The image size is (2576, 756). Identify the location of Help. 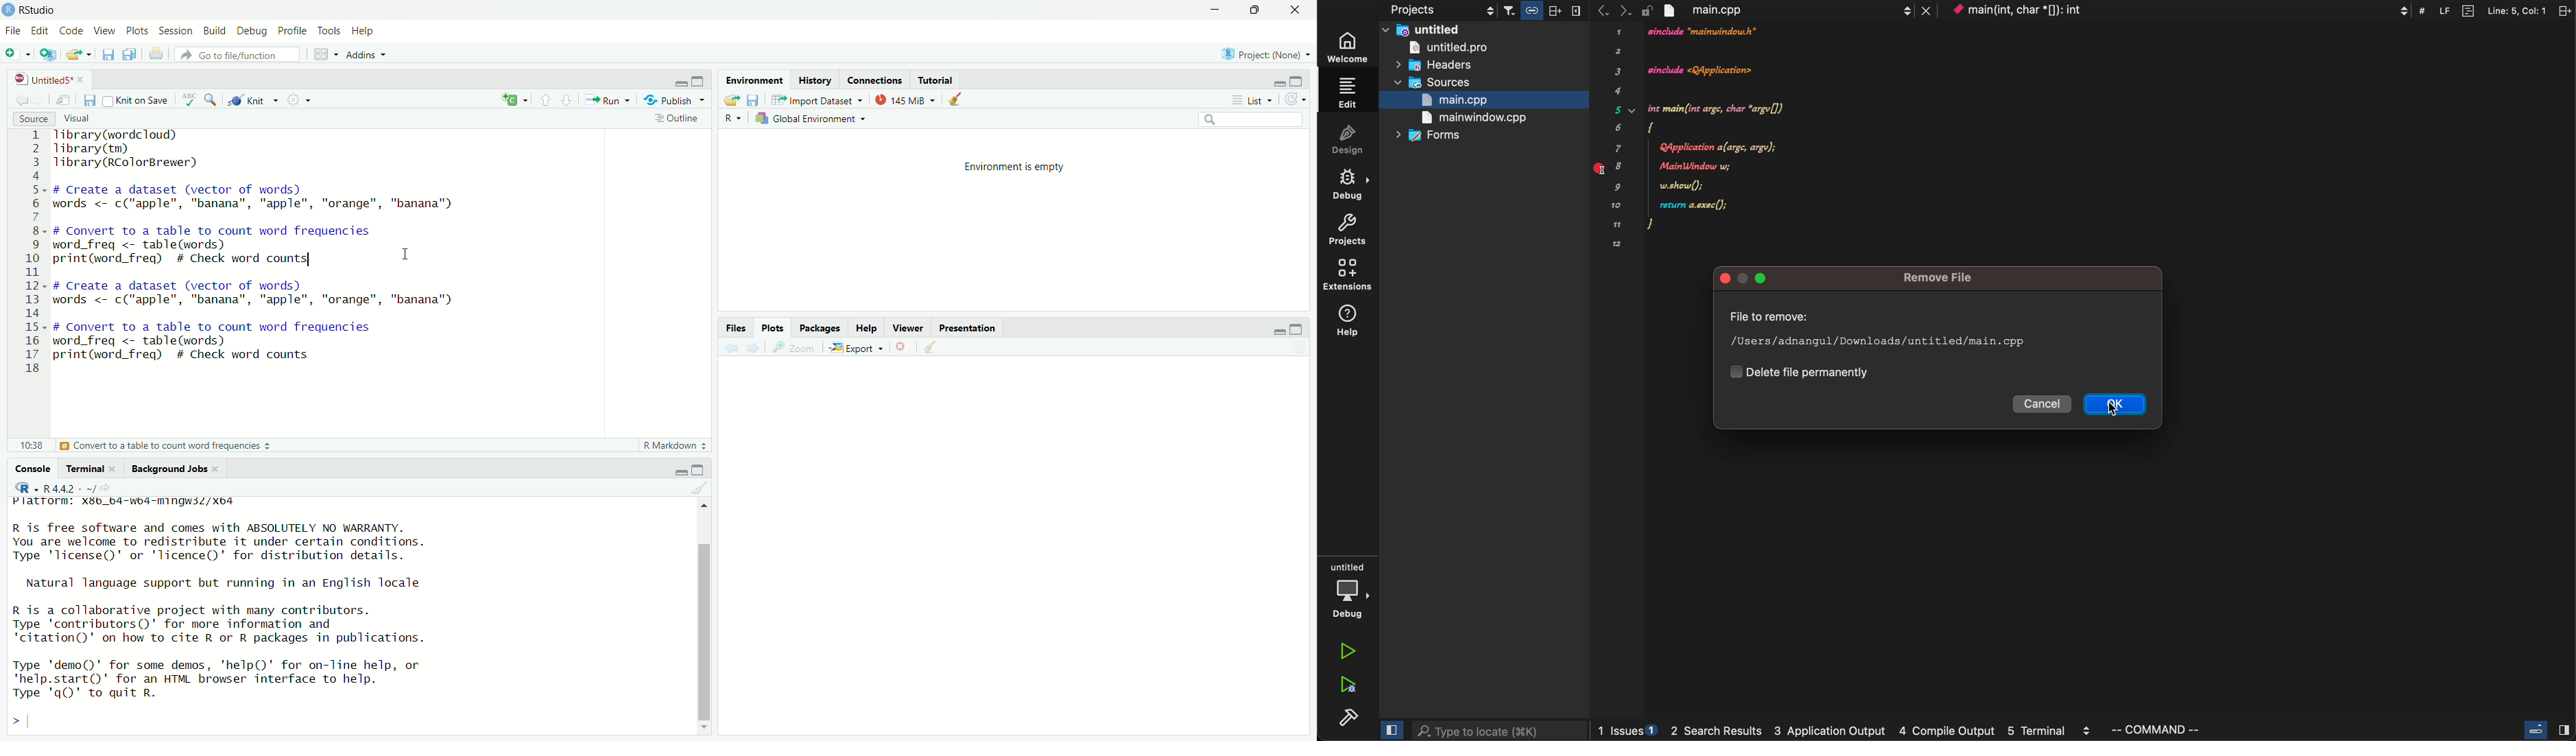
(366, 31).